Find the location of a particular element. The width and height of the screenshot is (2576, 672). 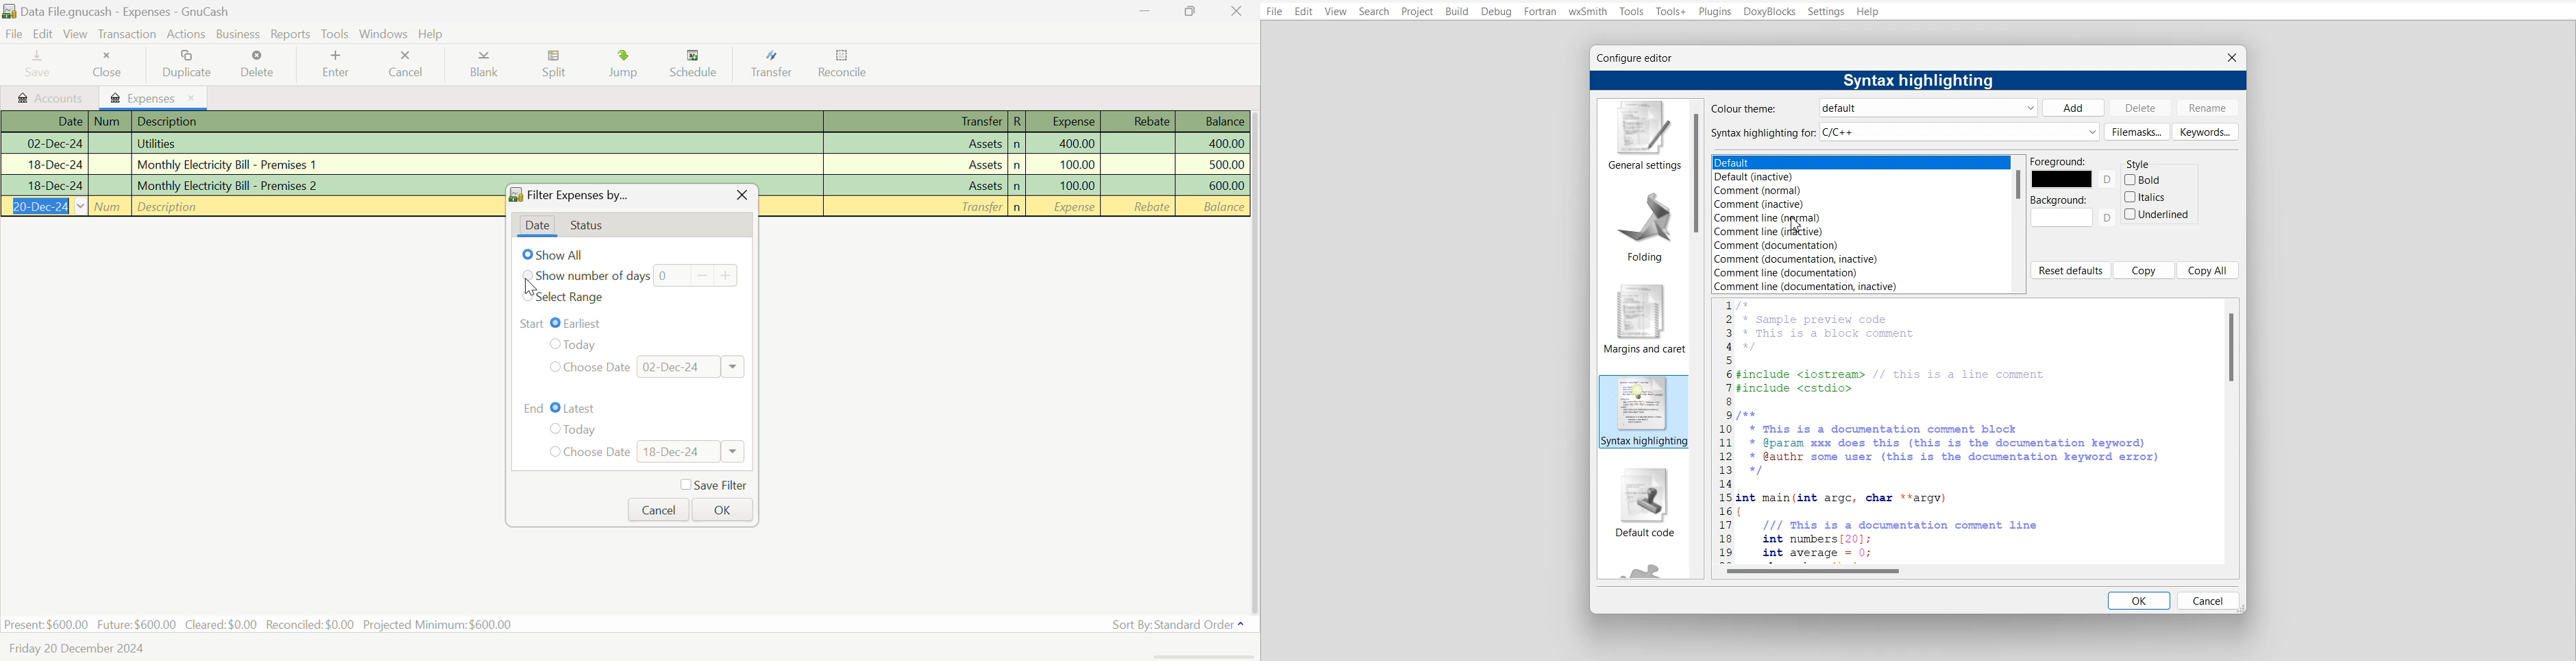

Vertical scroll bar is located at coordinates (2018, 224).